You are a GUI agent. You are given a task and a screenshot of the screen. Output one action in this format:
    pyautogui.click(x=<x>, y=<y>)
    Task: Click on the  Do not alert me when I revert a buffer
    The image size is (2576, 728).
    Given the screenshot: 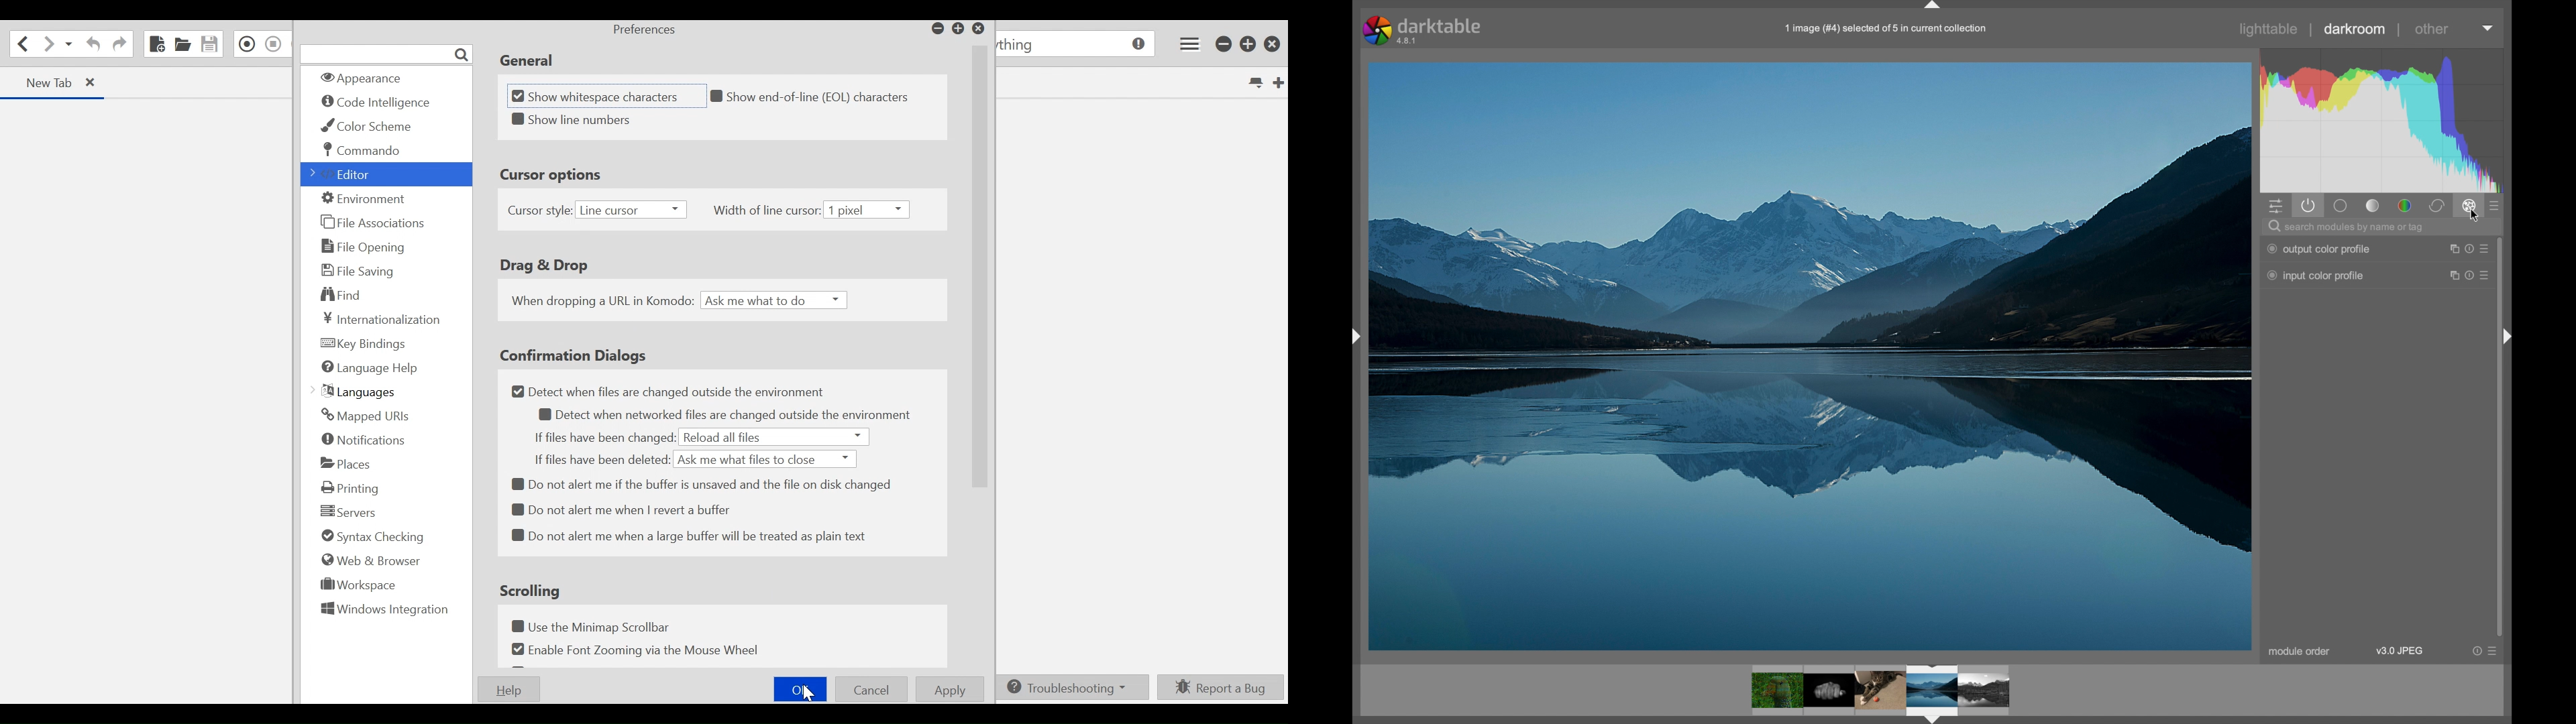 What is the action you would take?
    pyautogui.click(x=631, y=511)
    